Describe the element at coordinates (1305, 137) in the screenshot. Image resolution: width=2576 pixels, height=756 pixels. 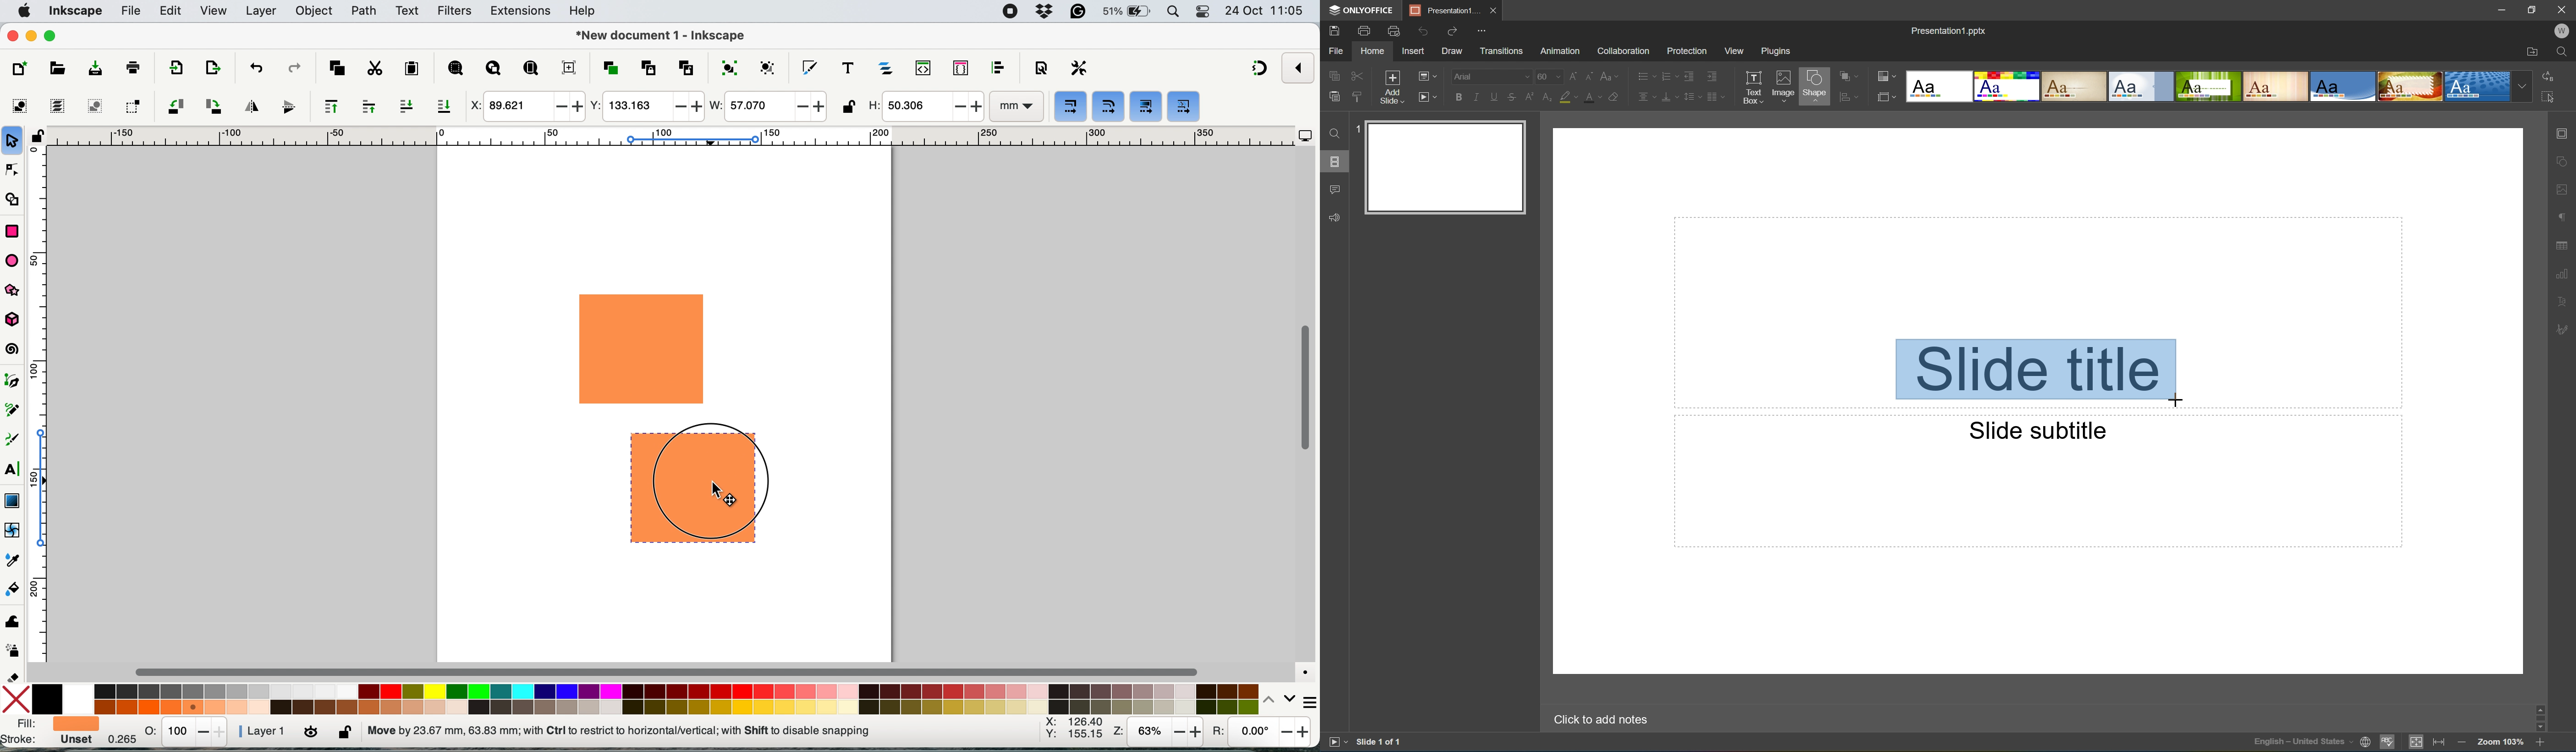
I see `display options` at that location.